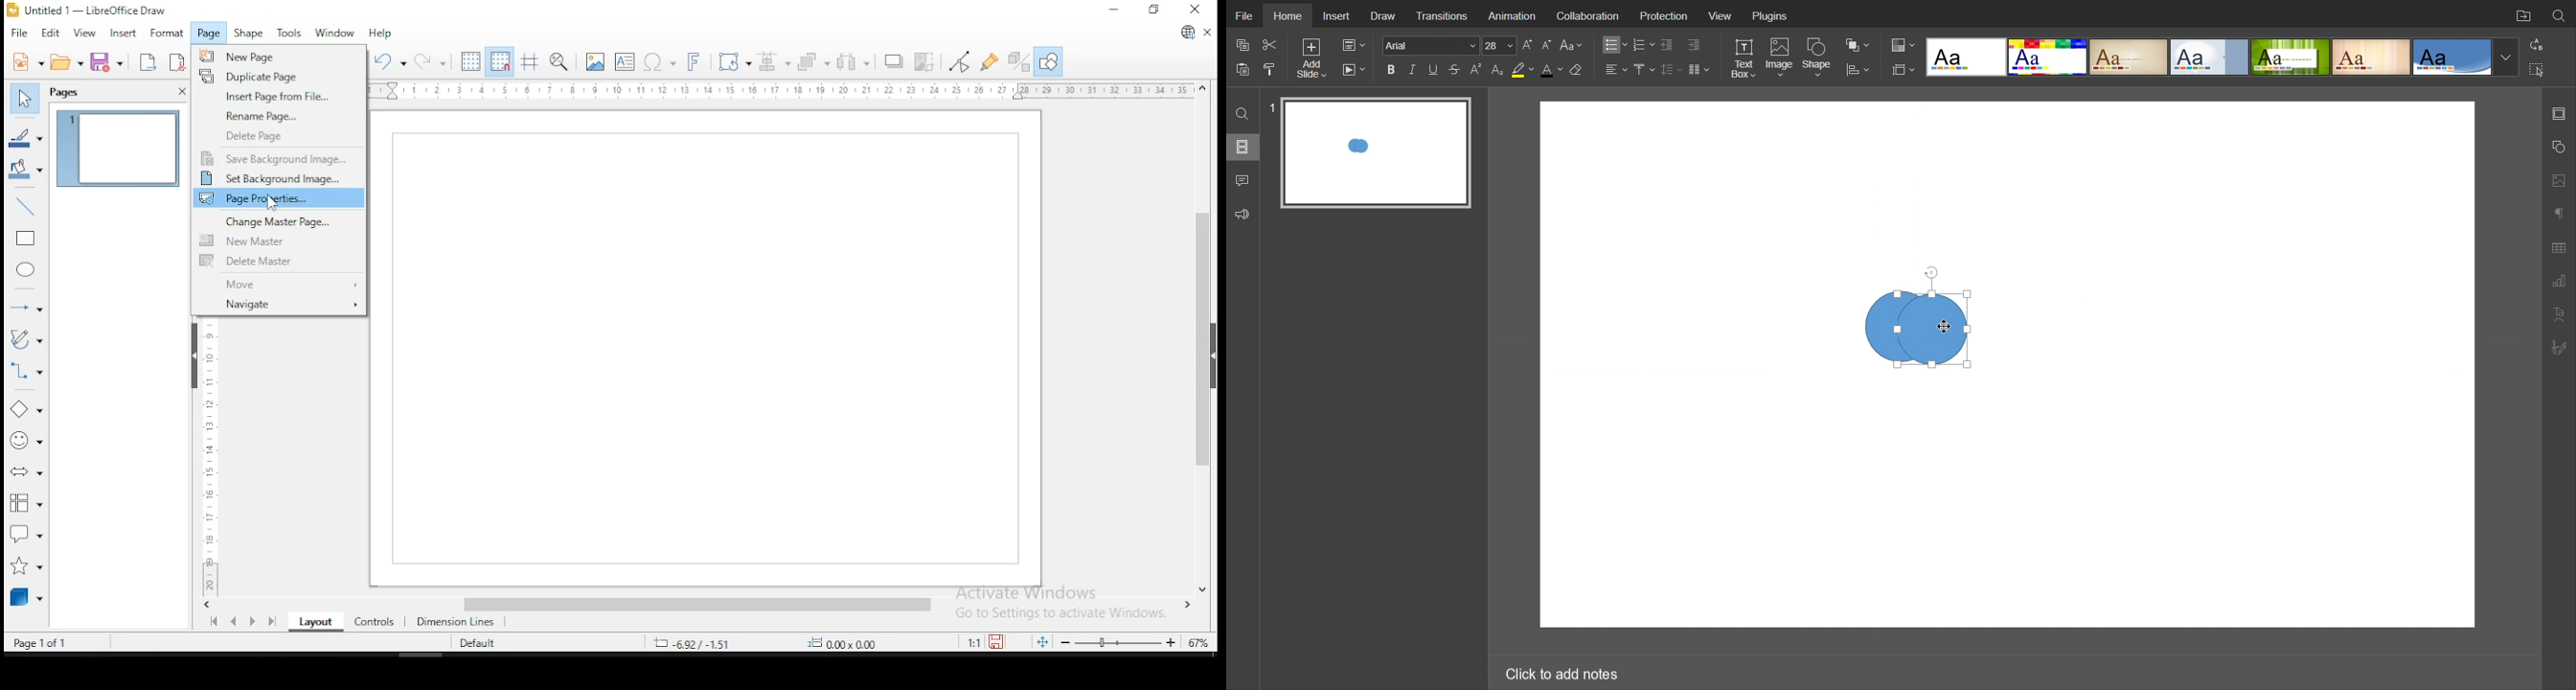 This screenshot has width=2576, height=700. What do you see at coordinates (2558, 211) in the screenshot?
I see `Paragraph Settings` at bounding box center [2558, 211].